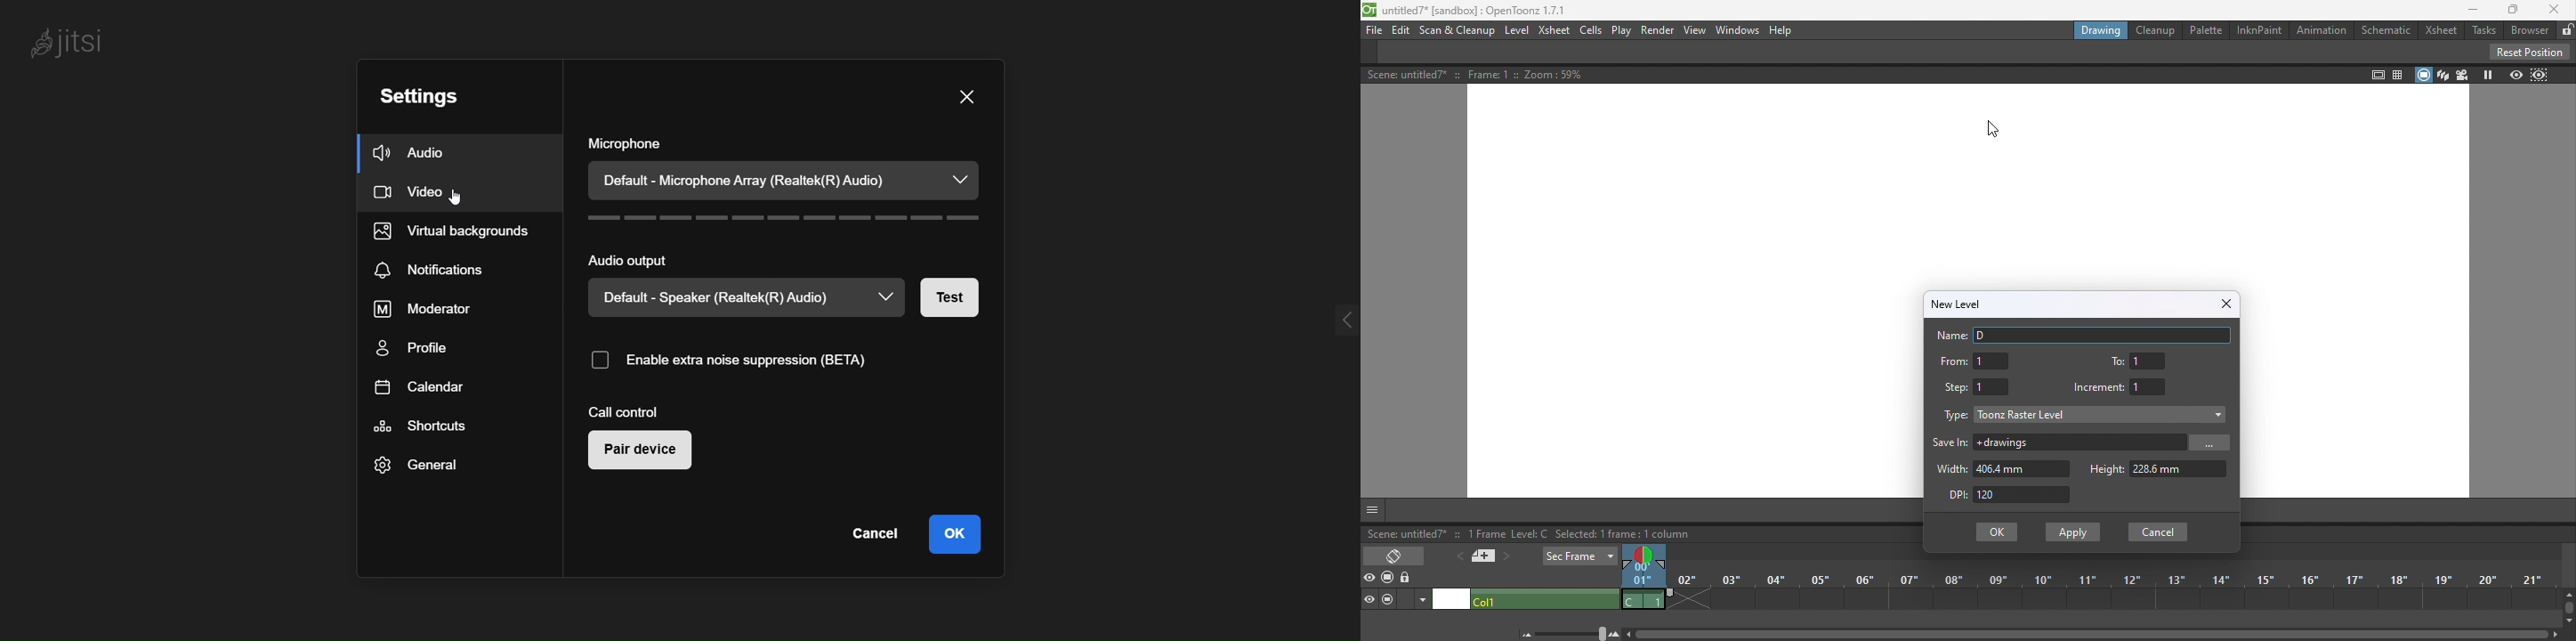  I want to click on Palette, so click(2207, 30).